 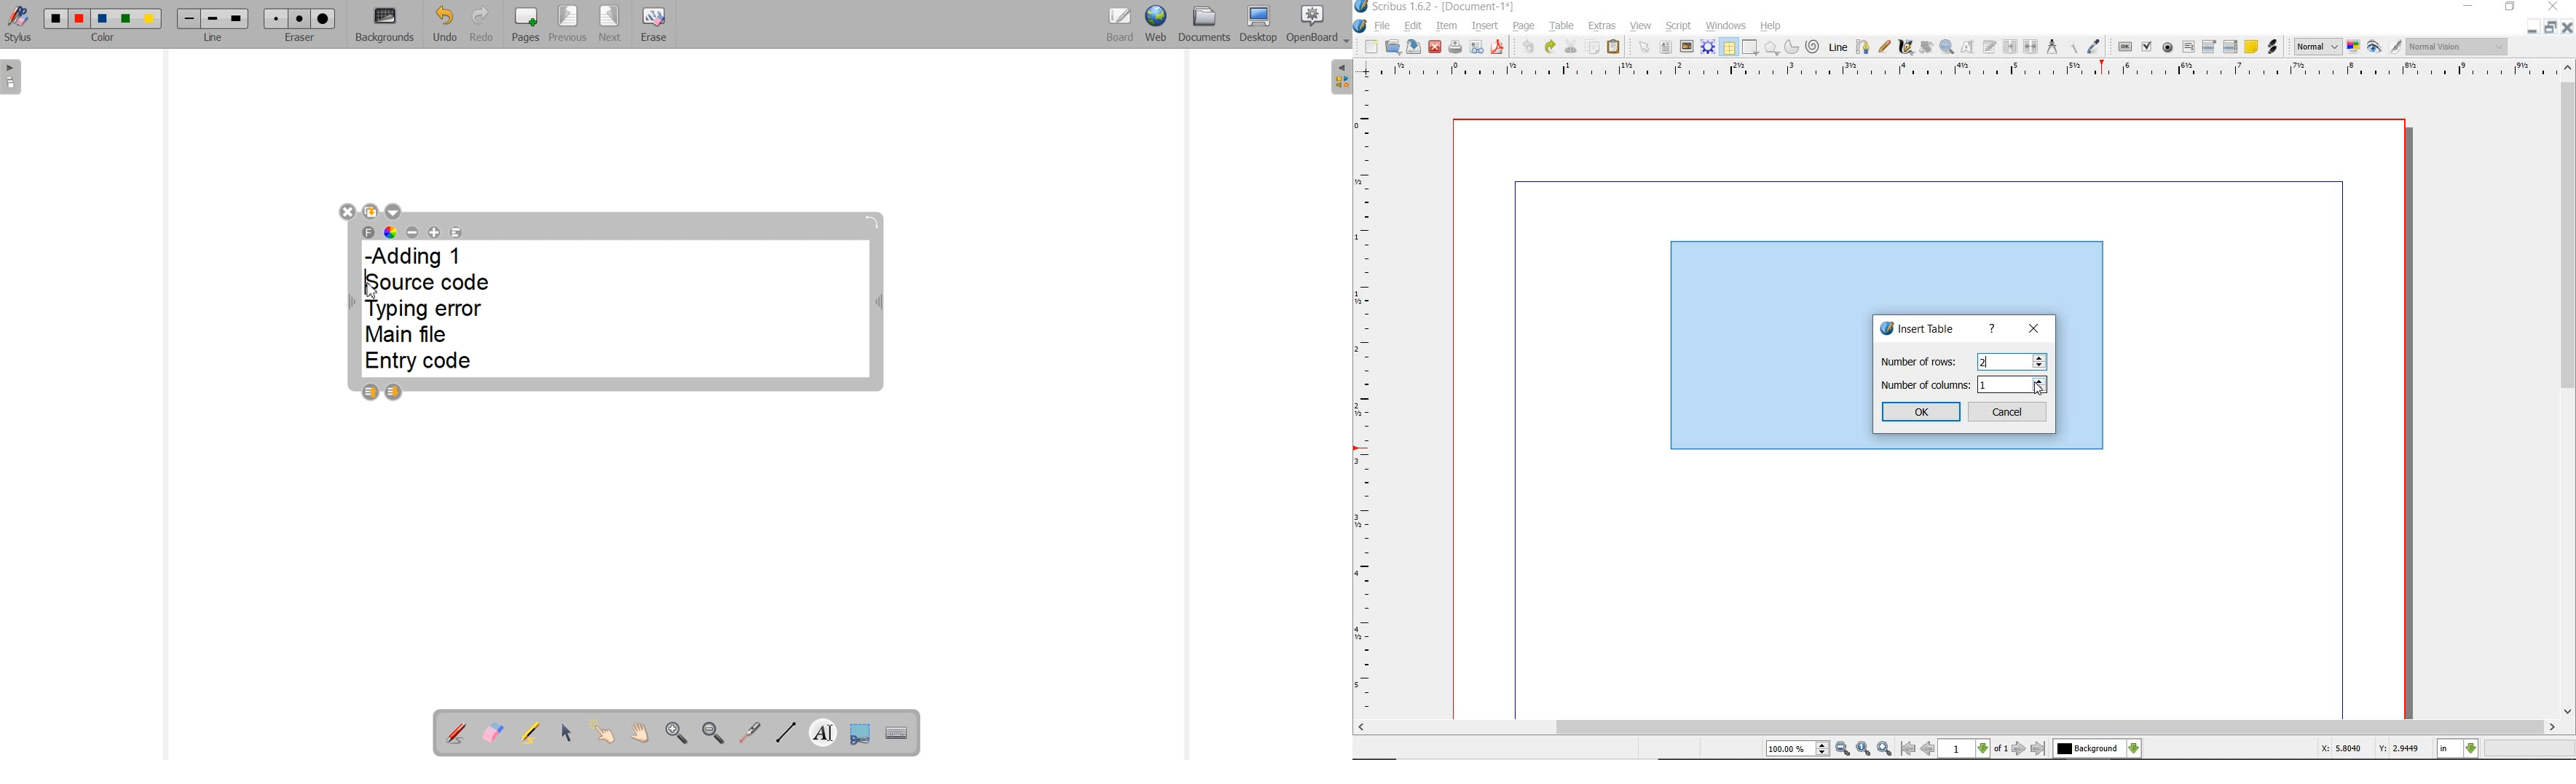 What do you see at coordinates (1729, 48) in the screenshot?
I see `table` at bounding box center [1729, 48].